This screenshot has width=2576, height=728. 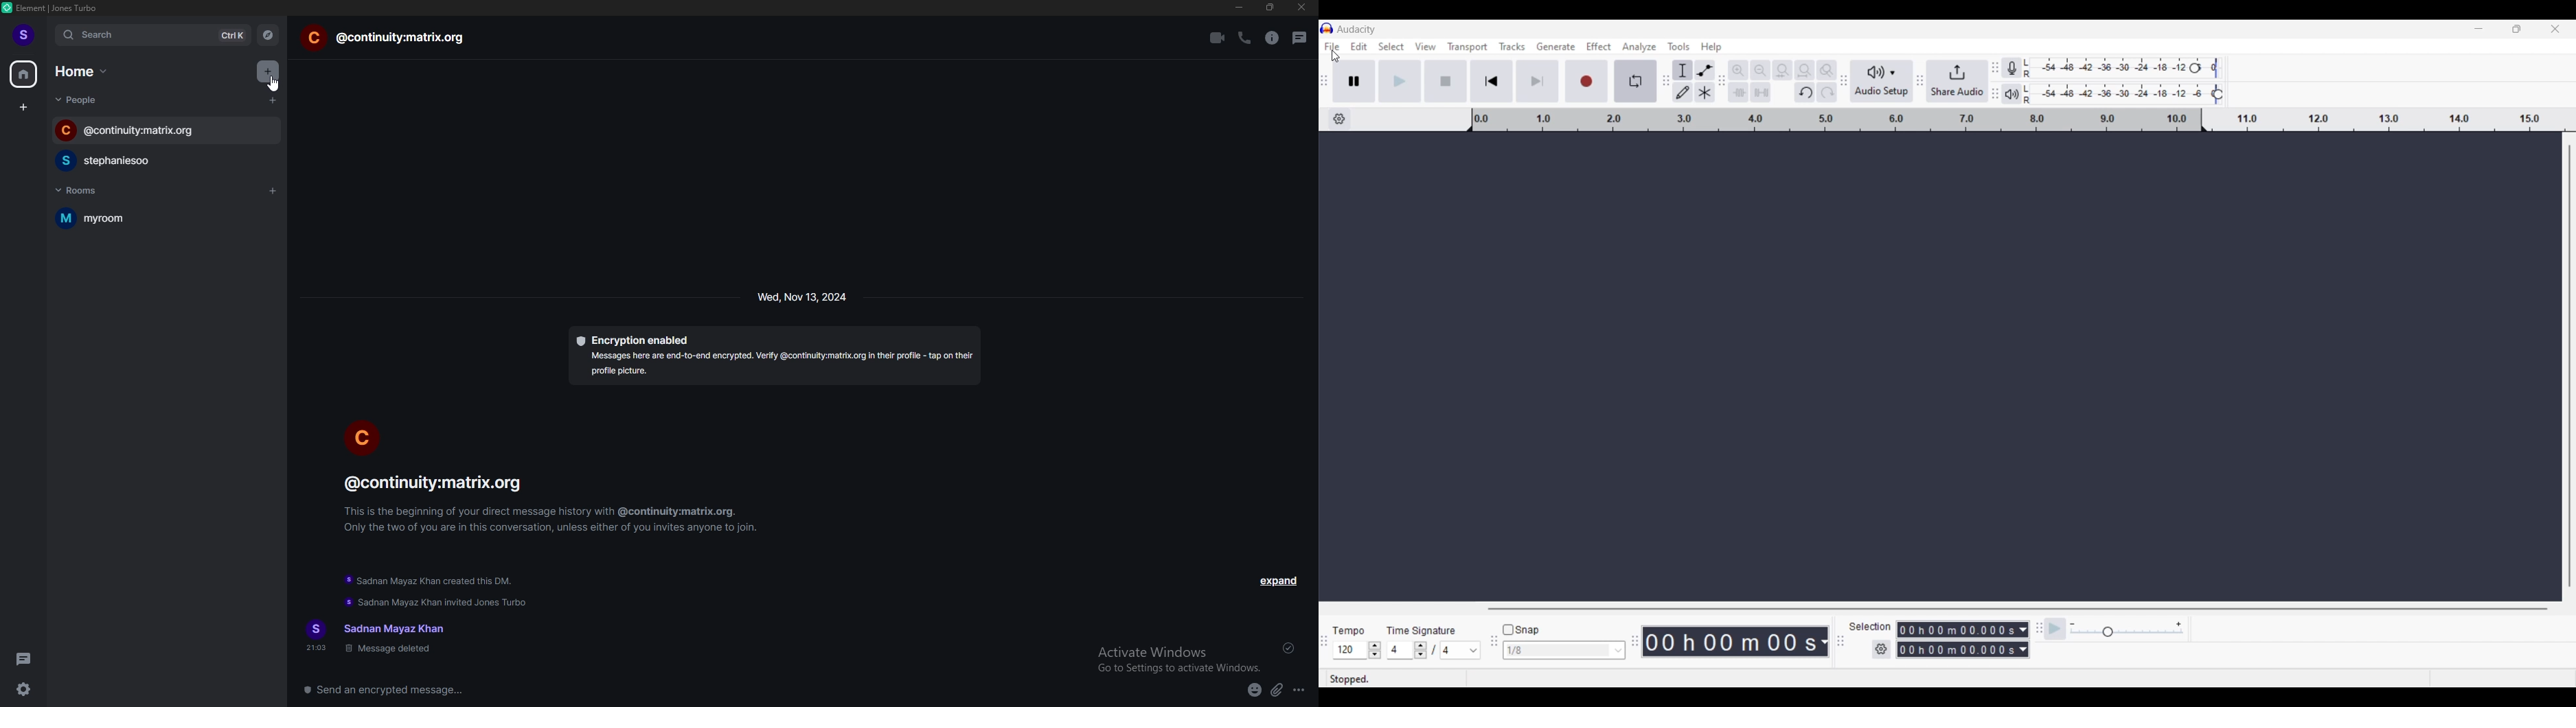 What do you see at coordinates (1290, 648) in the screenshot?
I see `delivered` at bounding box center [1290, 648].